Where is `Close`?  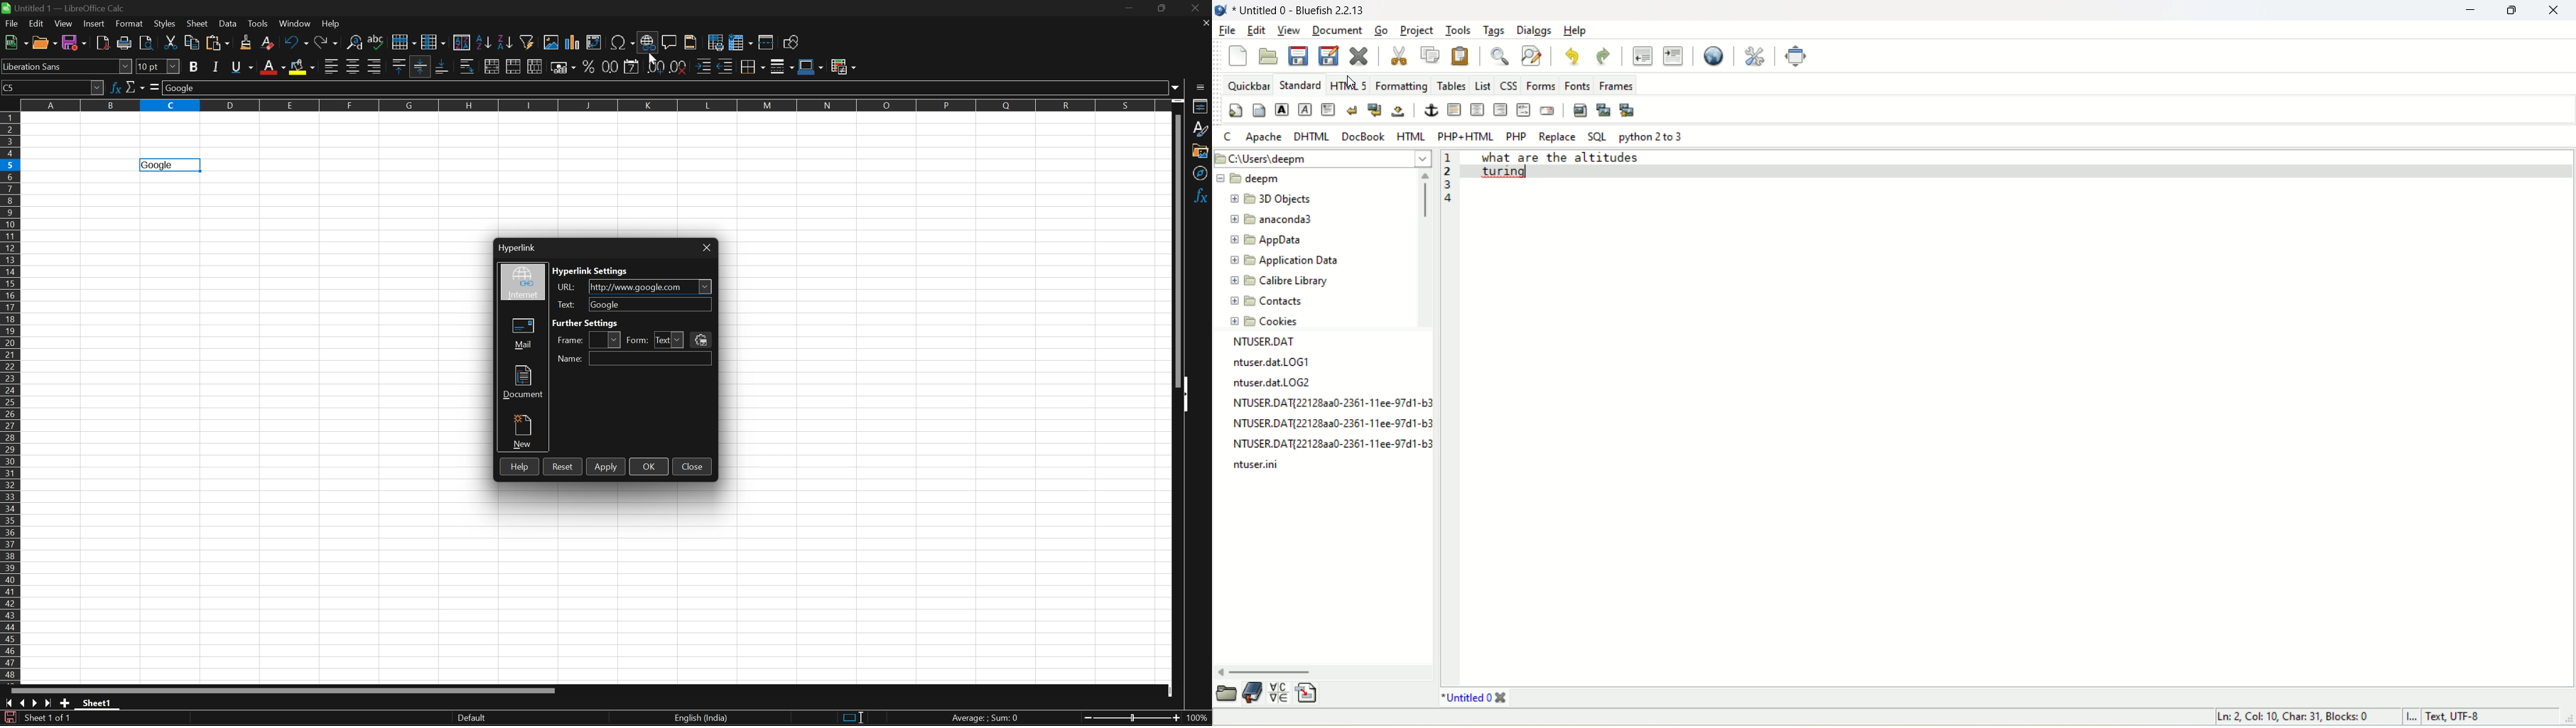 Close is located at coordinates (692, 466).